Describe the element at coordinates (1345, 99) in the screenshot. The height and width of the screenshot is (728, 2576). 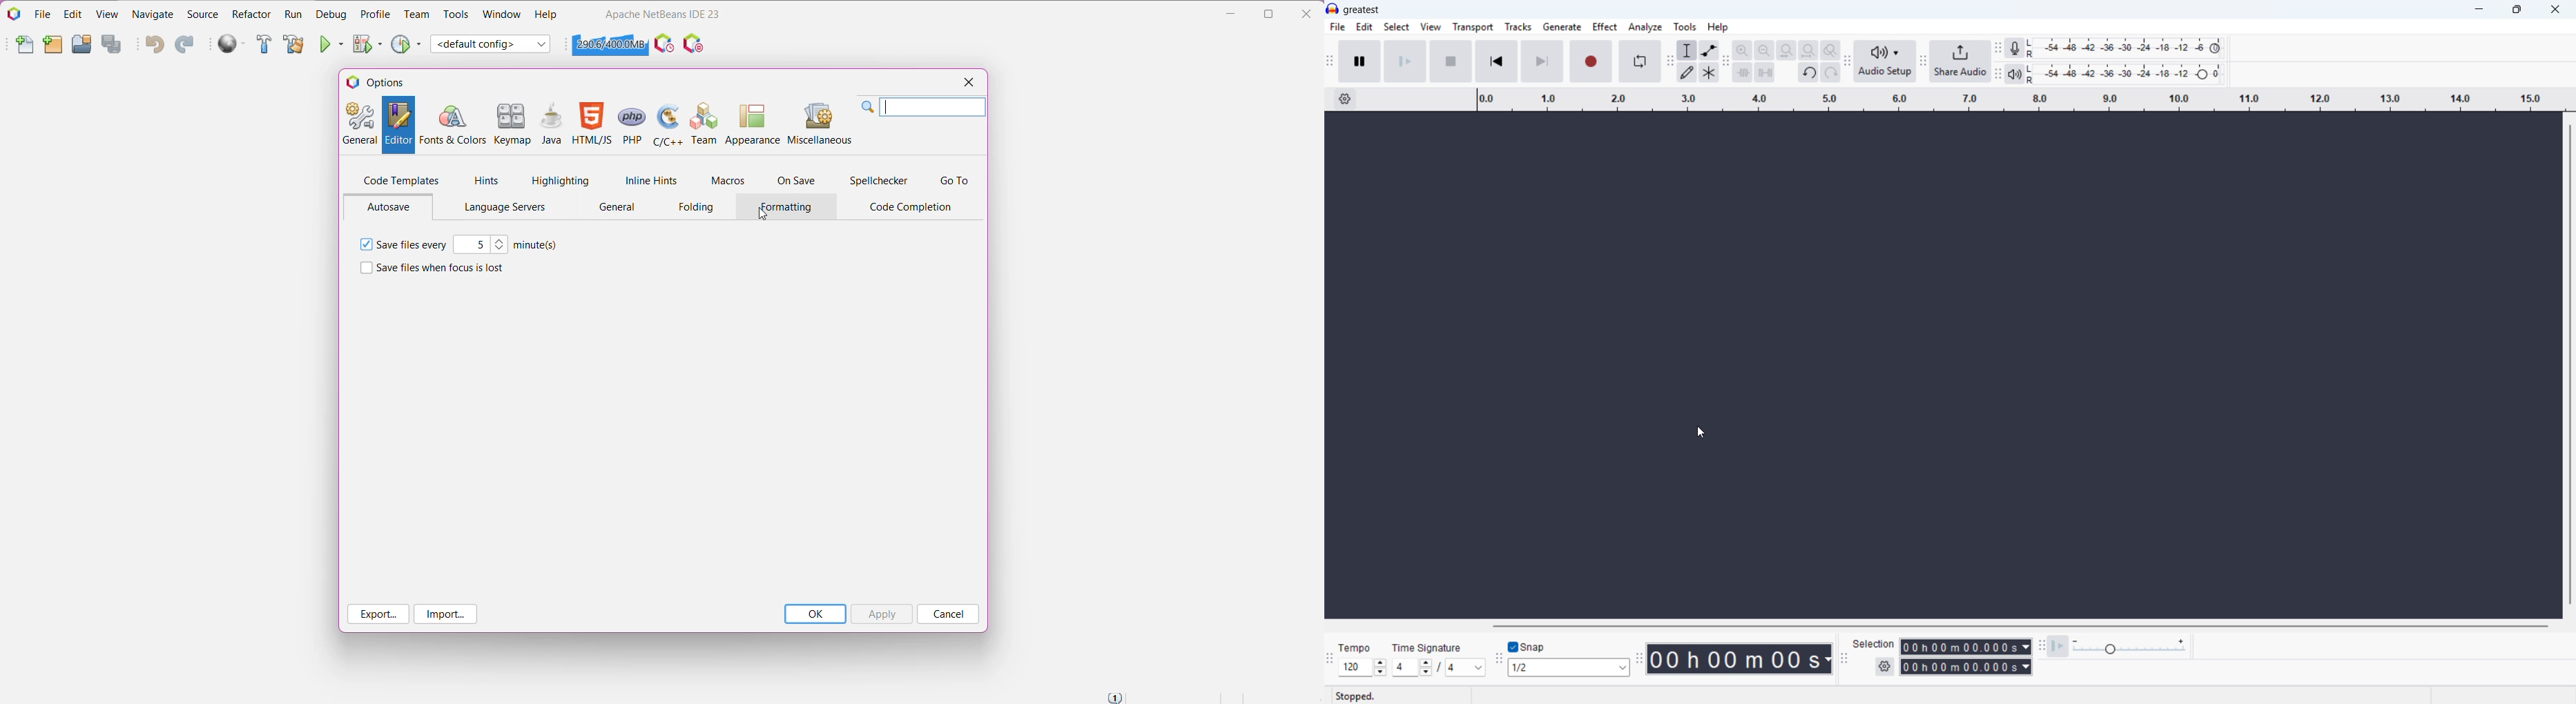
I see `Timeline settings ` at that location.